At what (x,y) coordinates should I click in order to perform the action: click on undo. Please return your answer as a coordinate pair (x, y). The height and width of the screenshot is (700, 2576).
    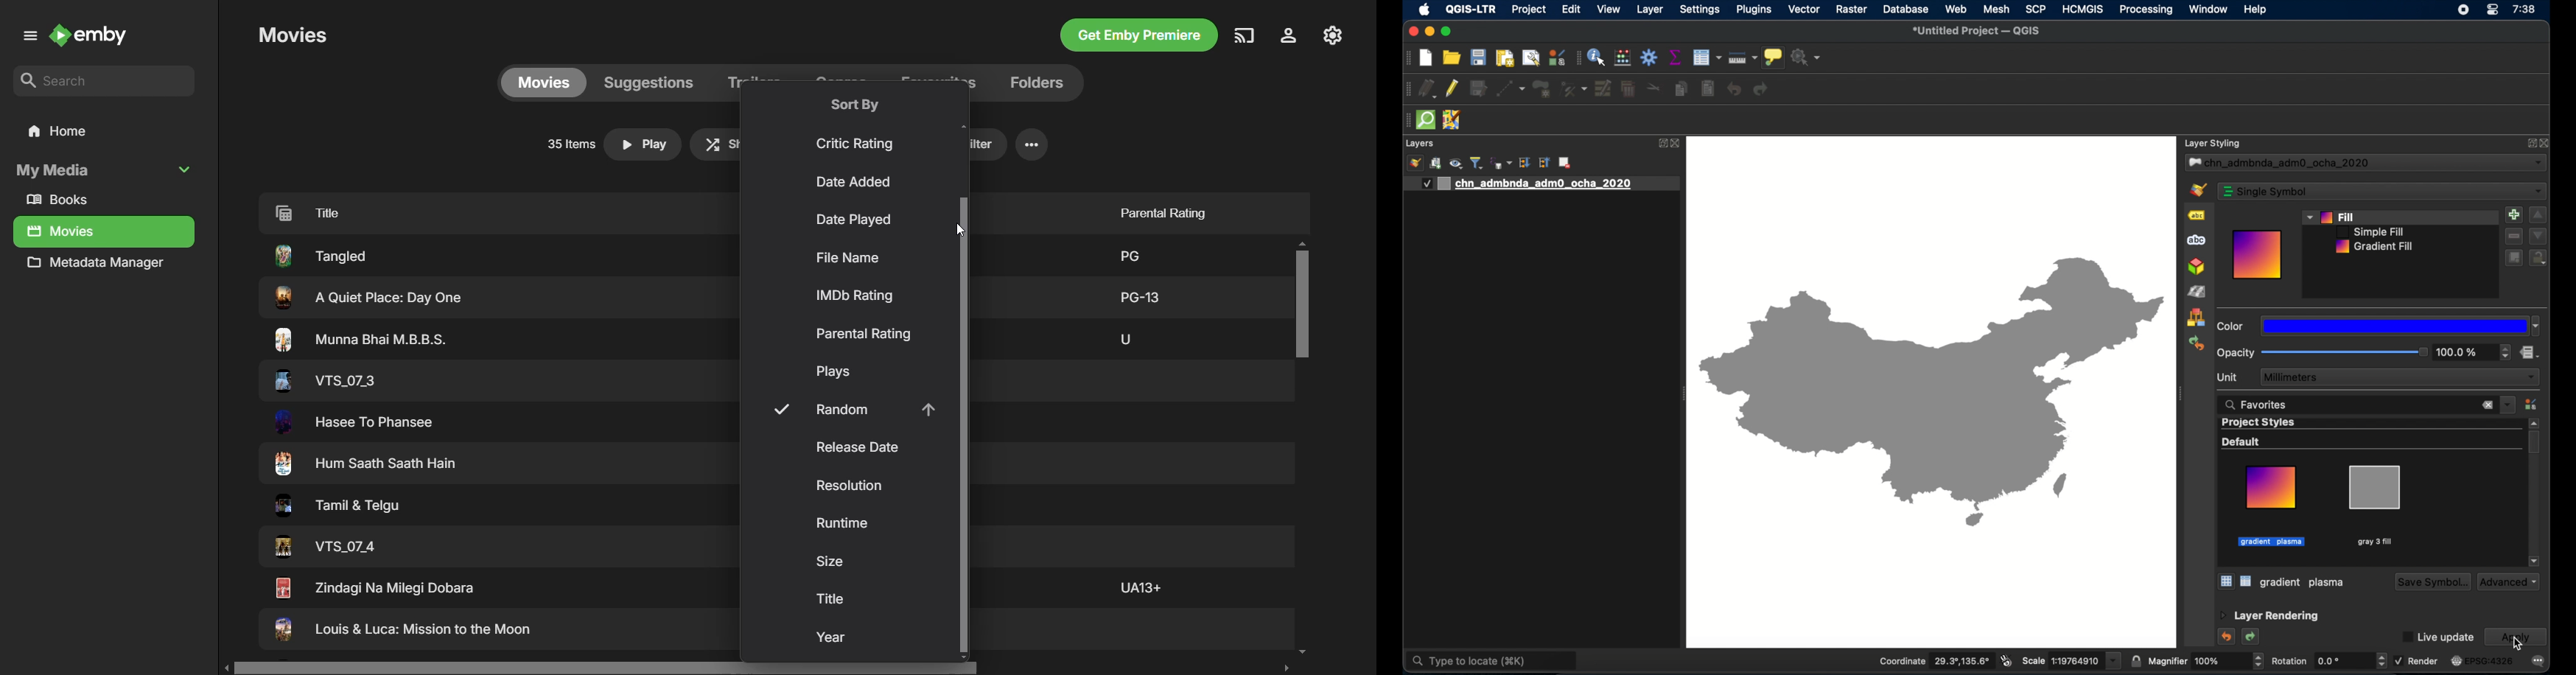
    Looking at the image, I should click on (1735, 89).